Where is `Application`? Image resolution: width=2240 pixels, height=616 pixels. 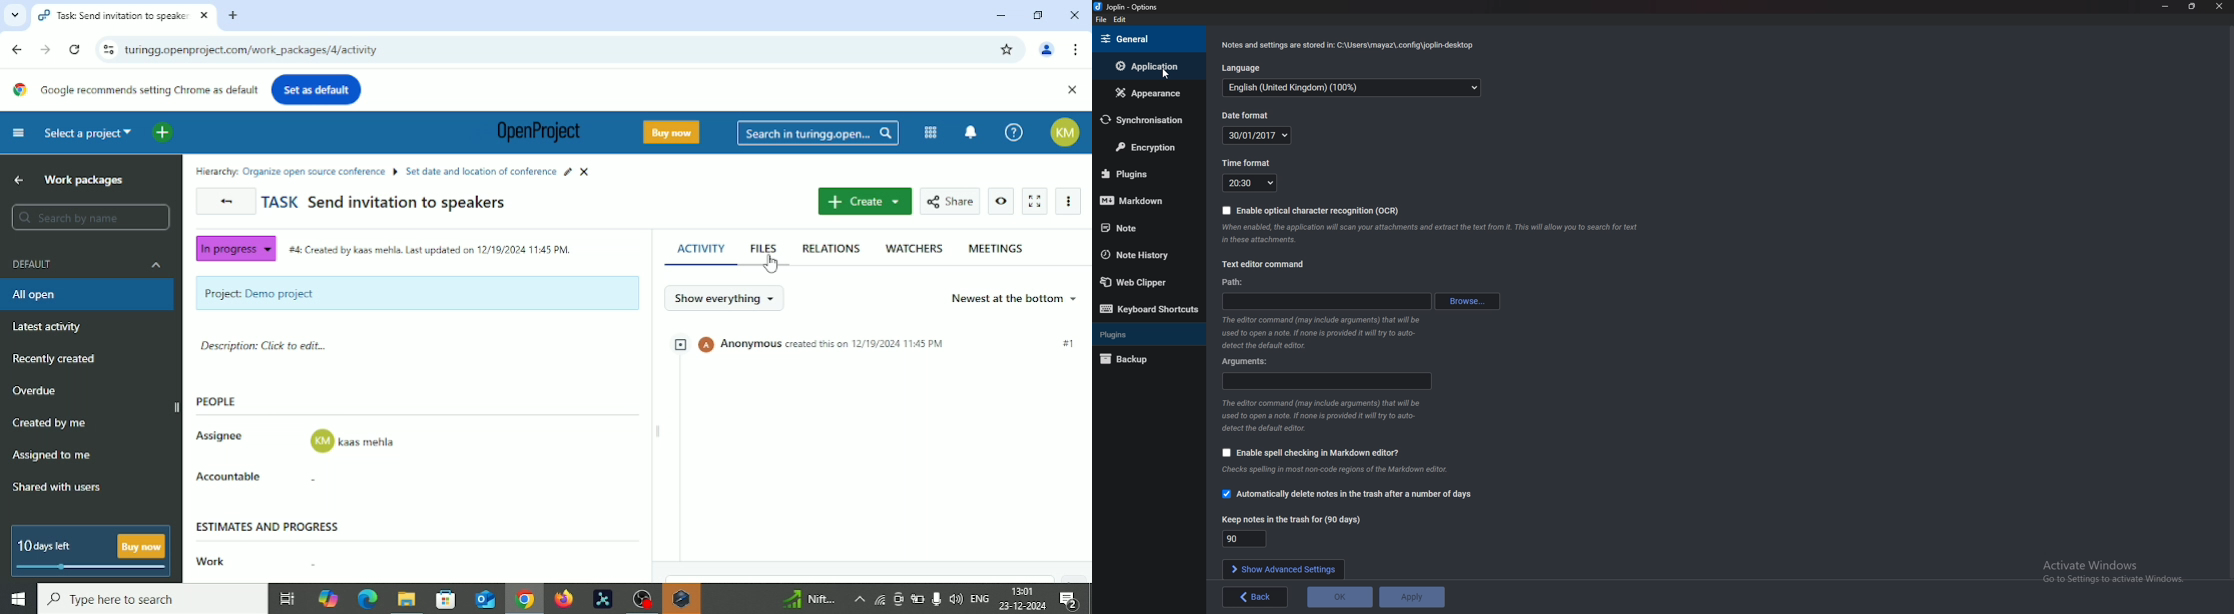 Application is located at coordinates (1147, 67).